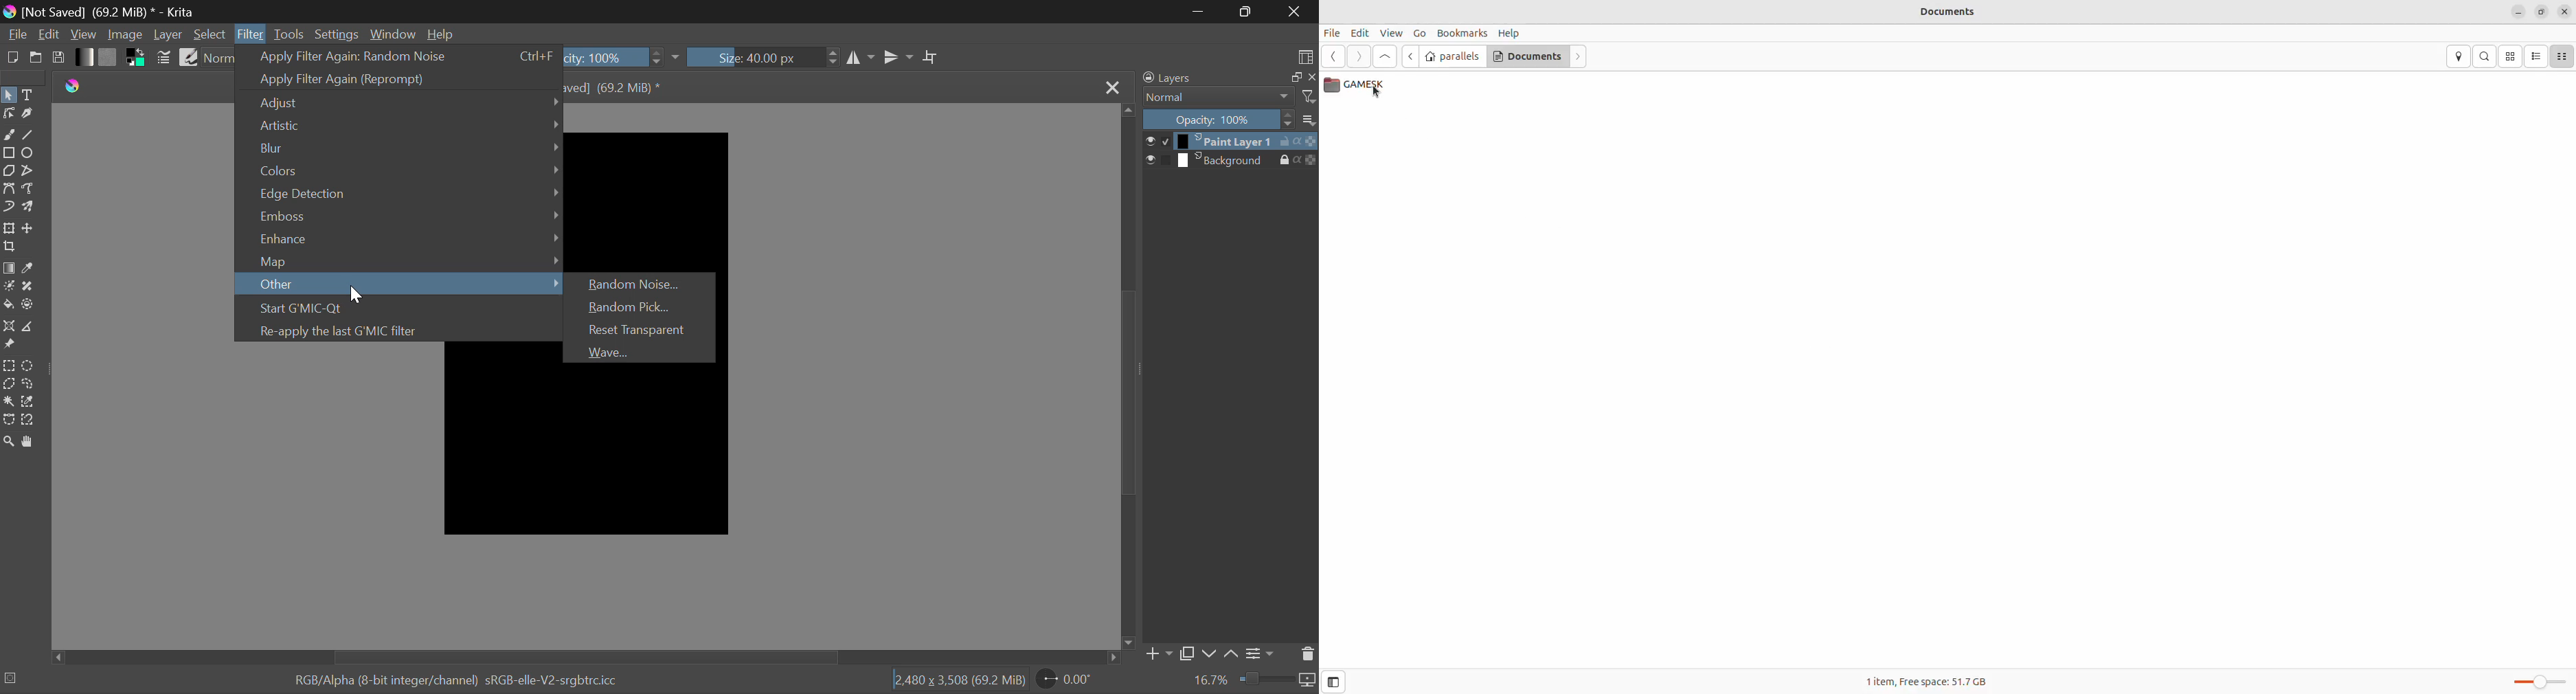 The width and height of the screenshot is (2576, 700). Describe the element at coordinates (2563, 12) in the screenshot. I see `close` at that location.